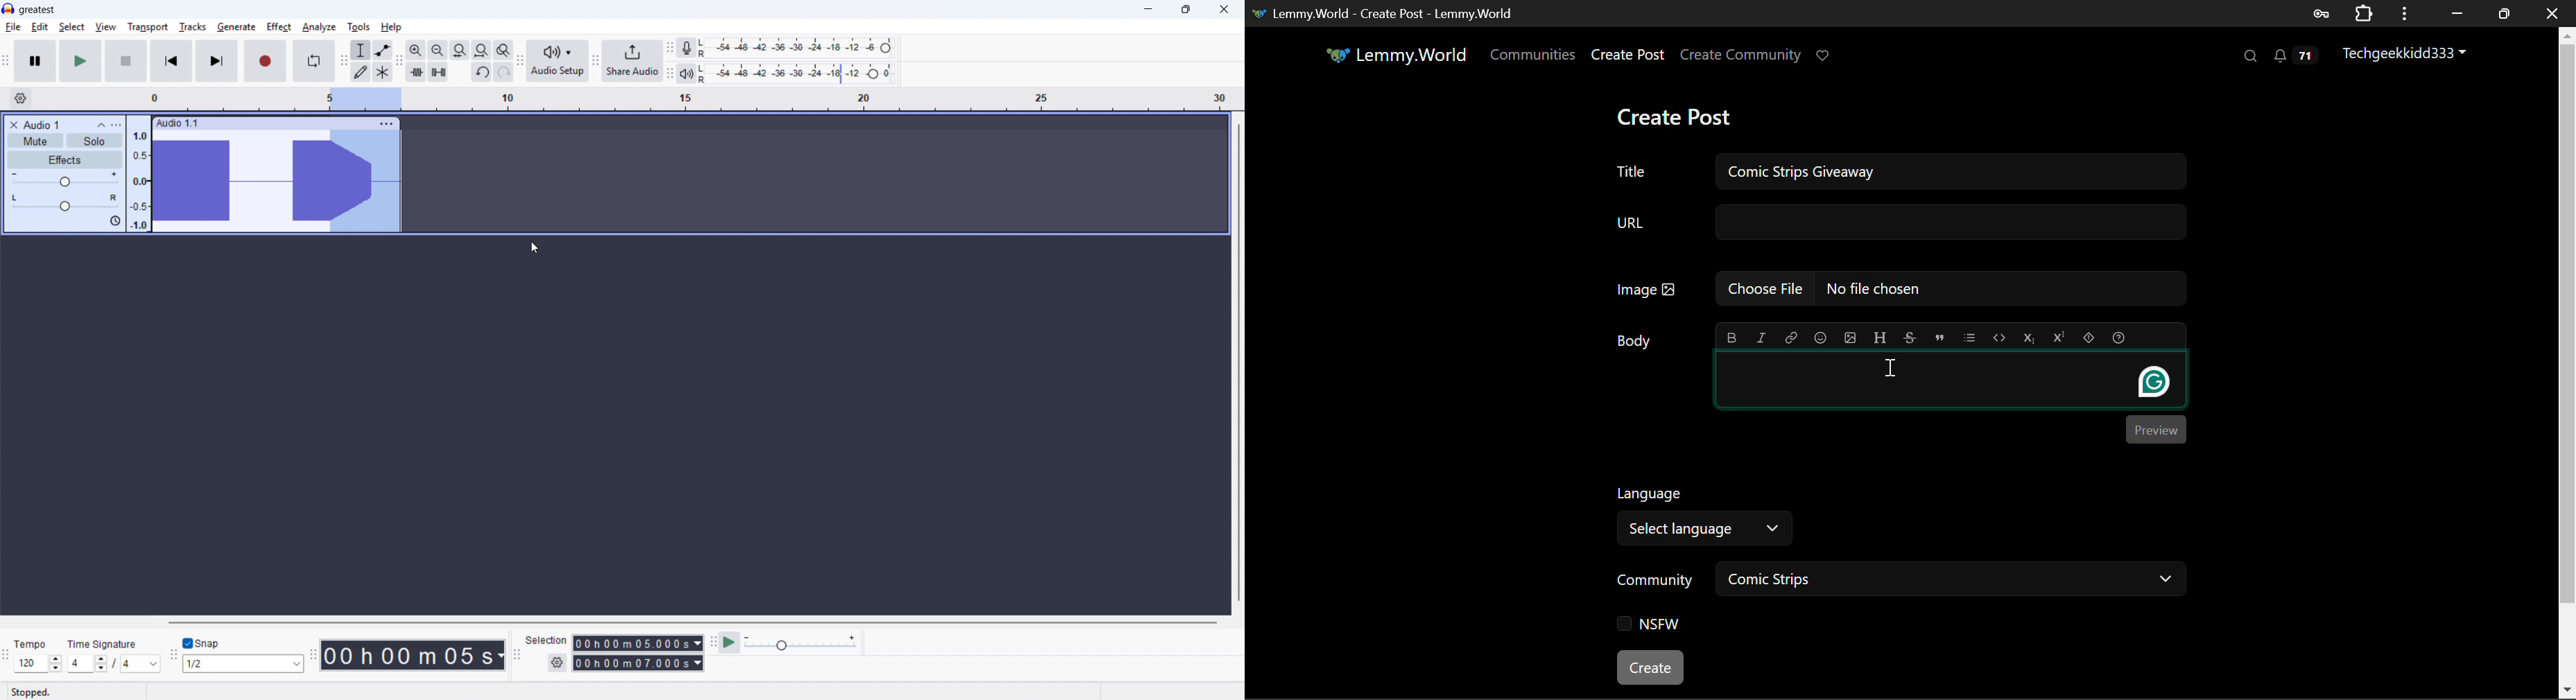  What do you see at coordinates (504, 50) in the screenshot?
I see `Toggle zoom ` at bounding box center [504, 50].